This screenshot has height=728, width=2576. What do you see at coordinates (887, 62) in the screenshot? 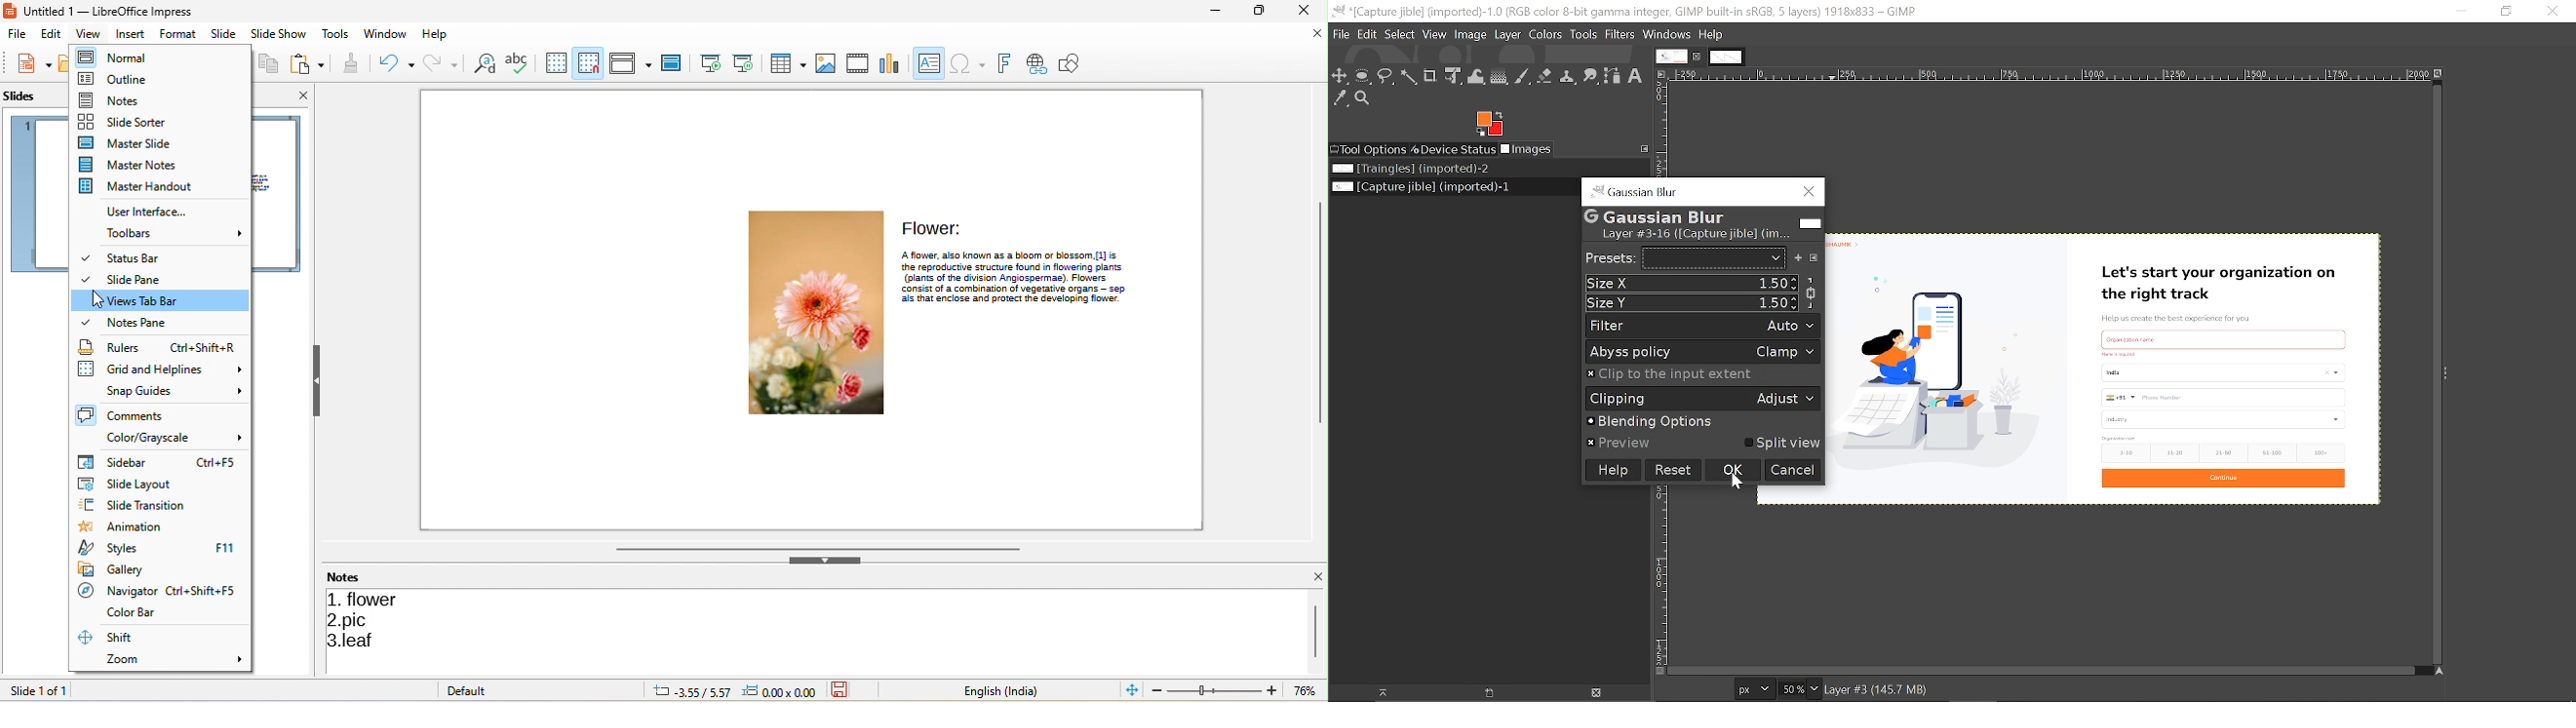
I see `chart` at bounding box center [887, 62].